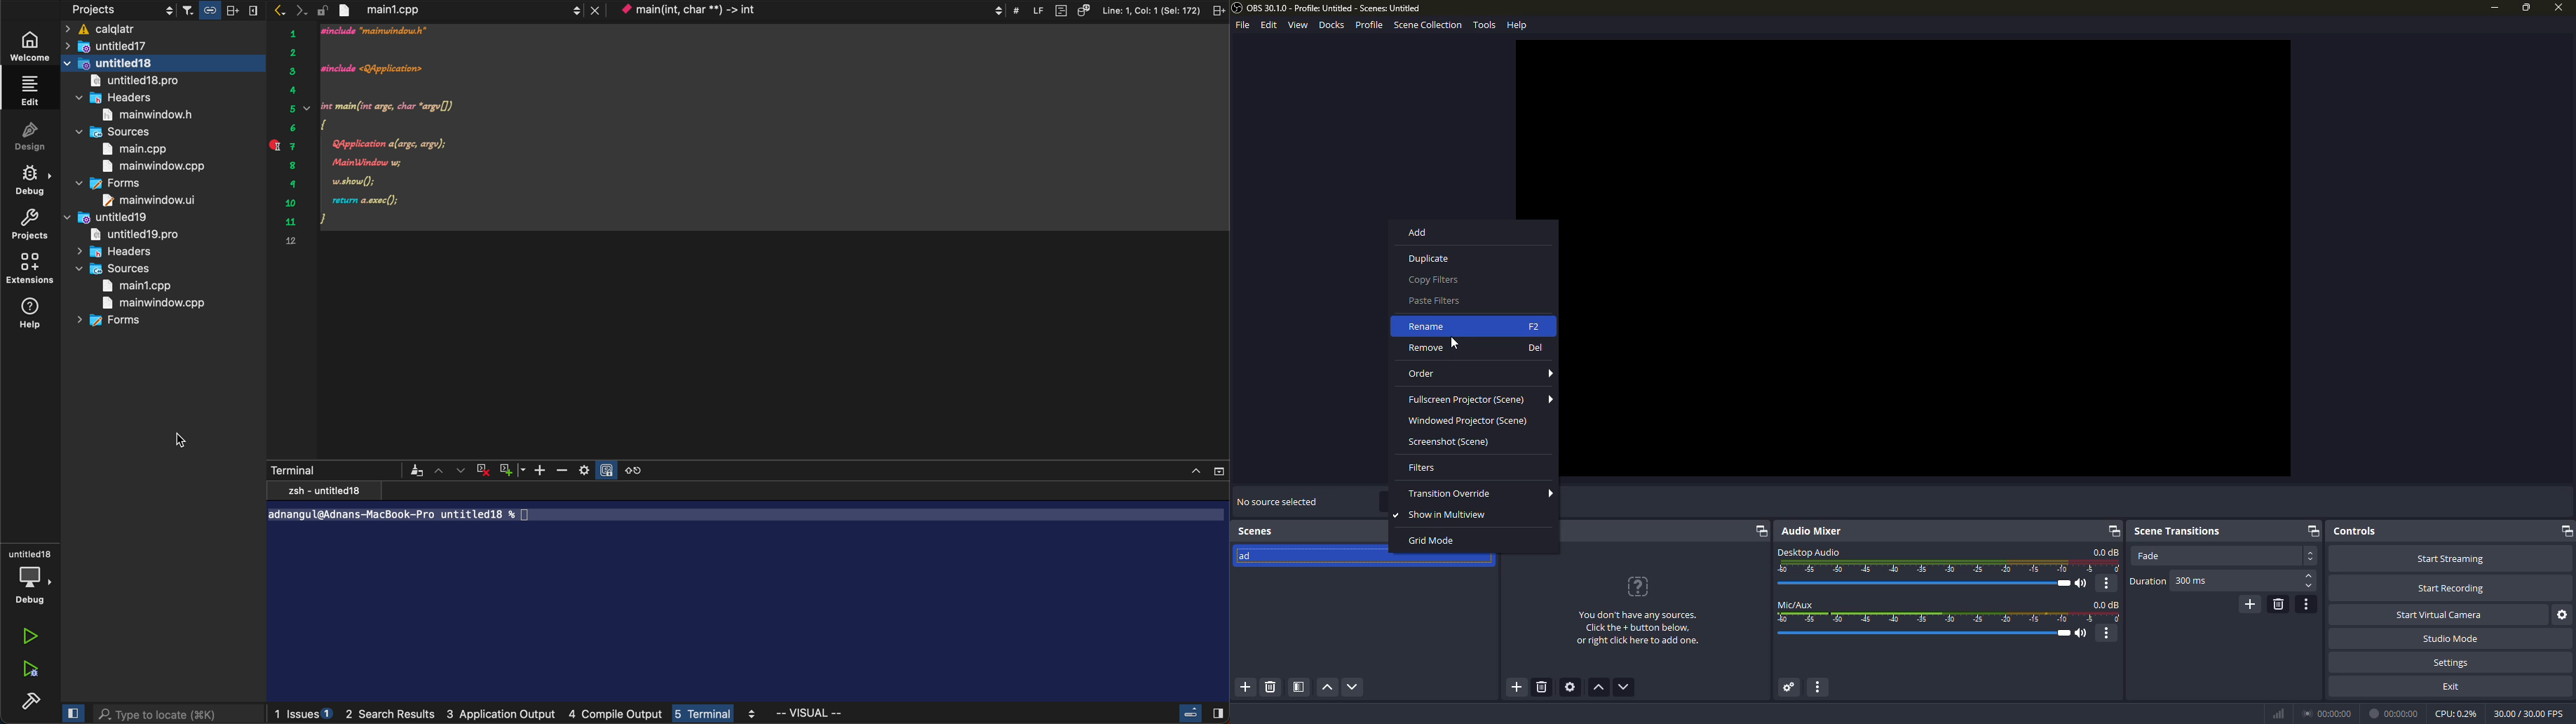 The image size is (2576, 728). Describe the element at coordinates (162, 29) in the screenshot. I see `ficalqlatr` at that location.